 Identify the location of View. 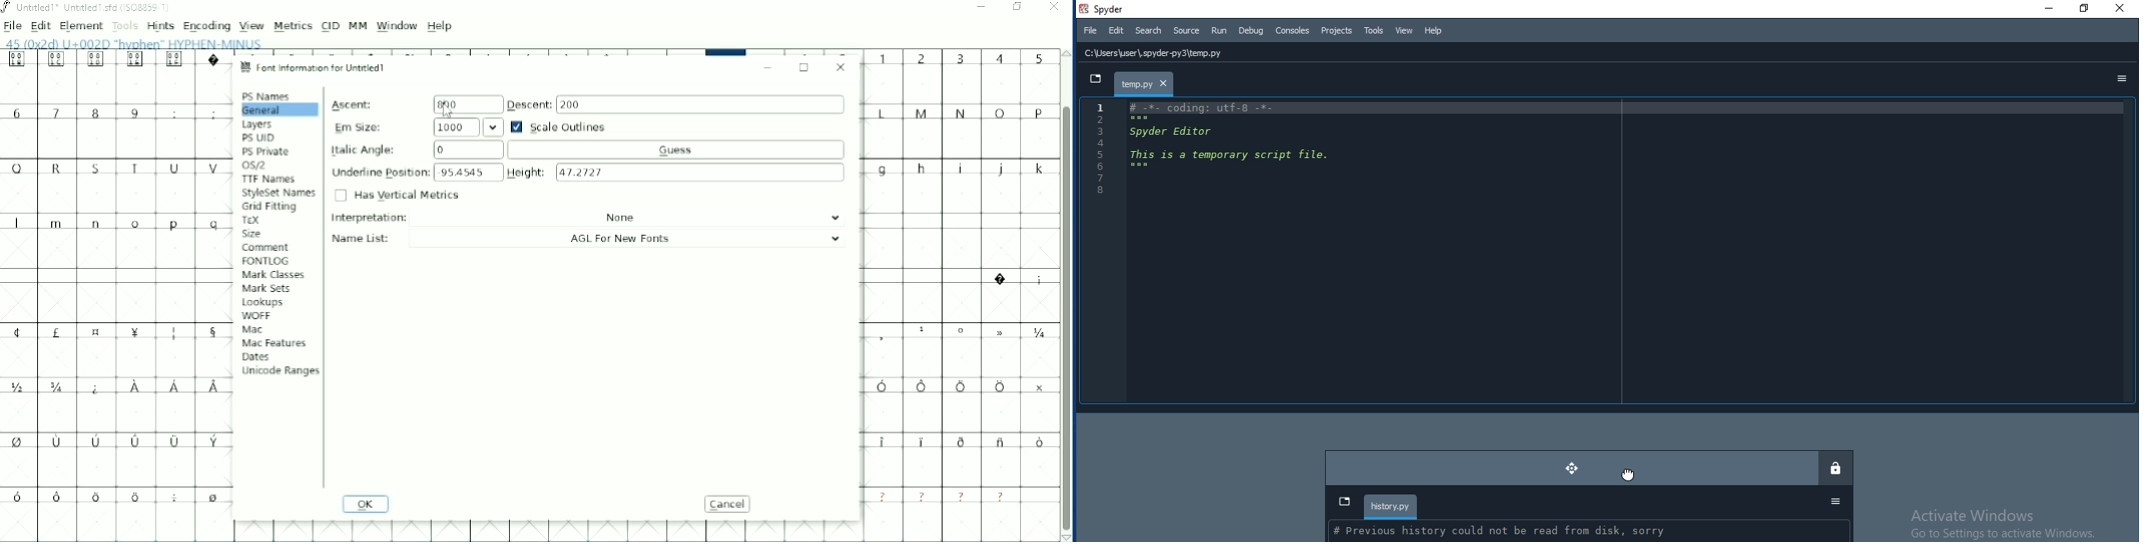
(252, 26).